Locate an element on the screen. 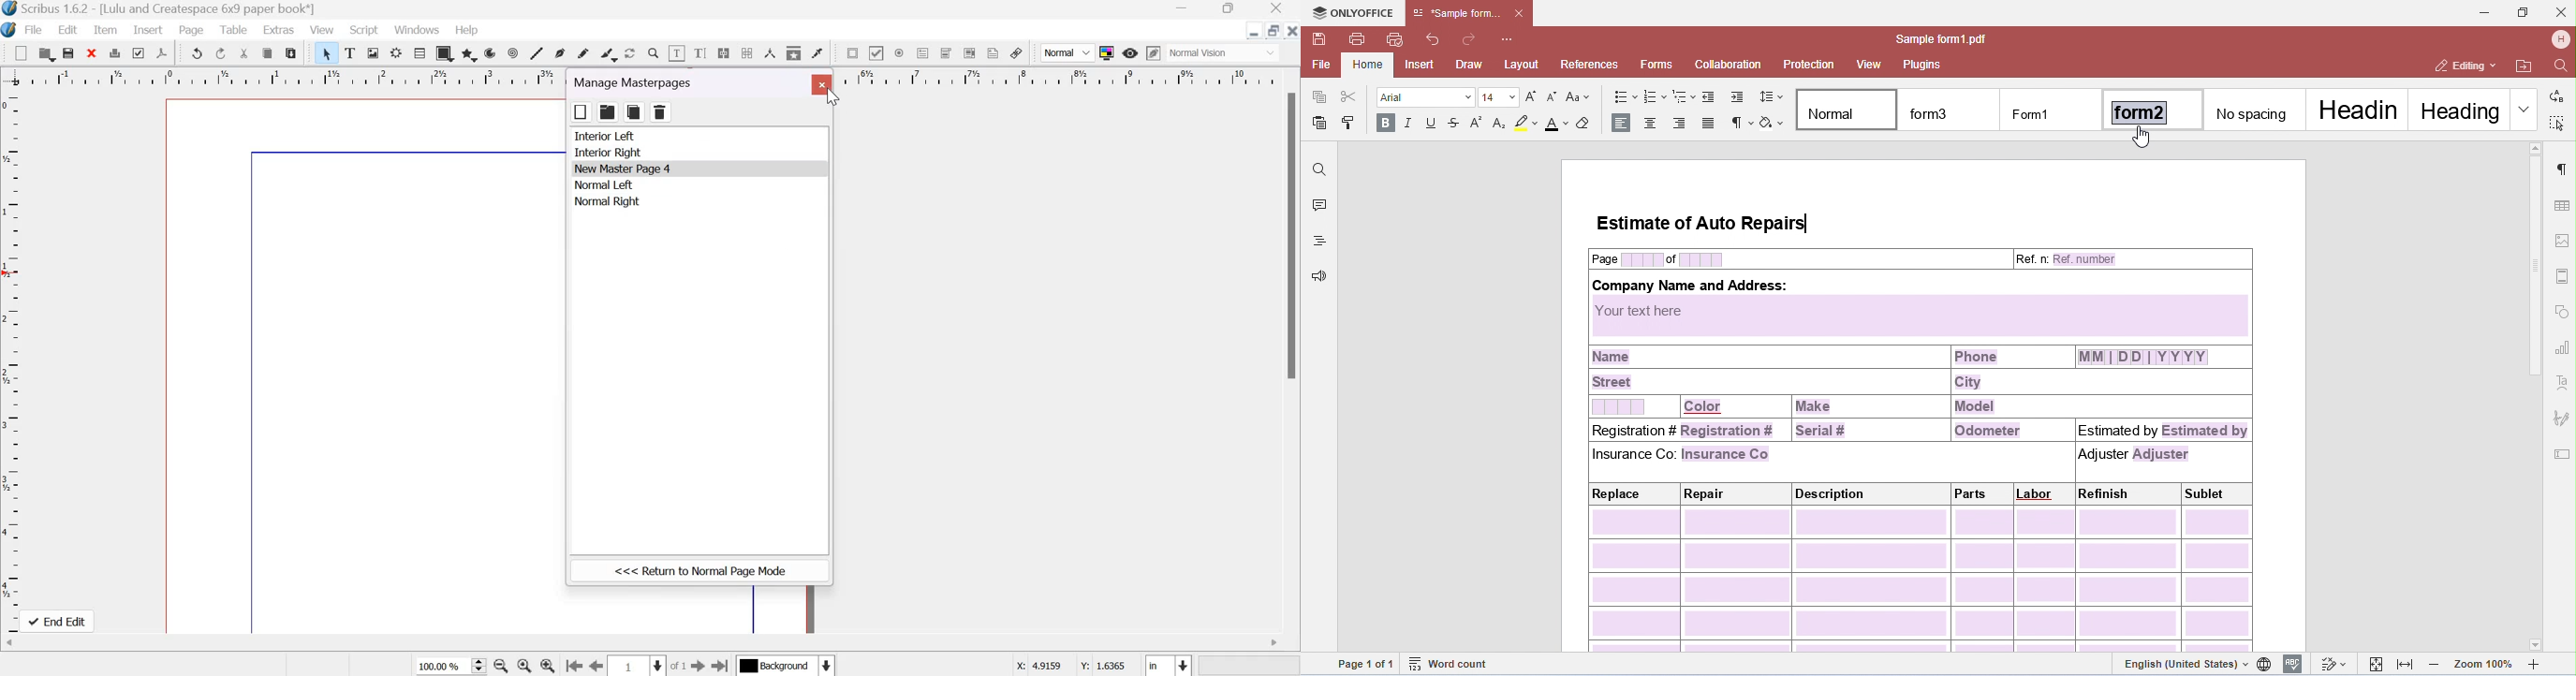 The height and width of the screenshot is (700, 2576). Select the current page is located at coordinates (636, 665).